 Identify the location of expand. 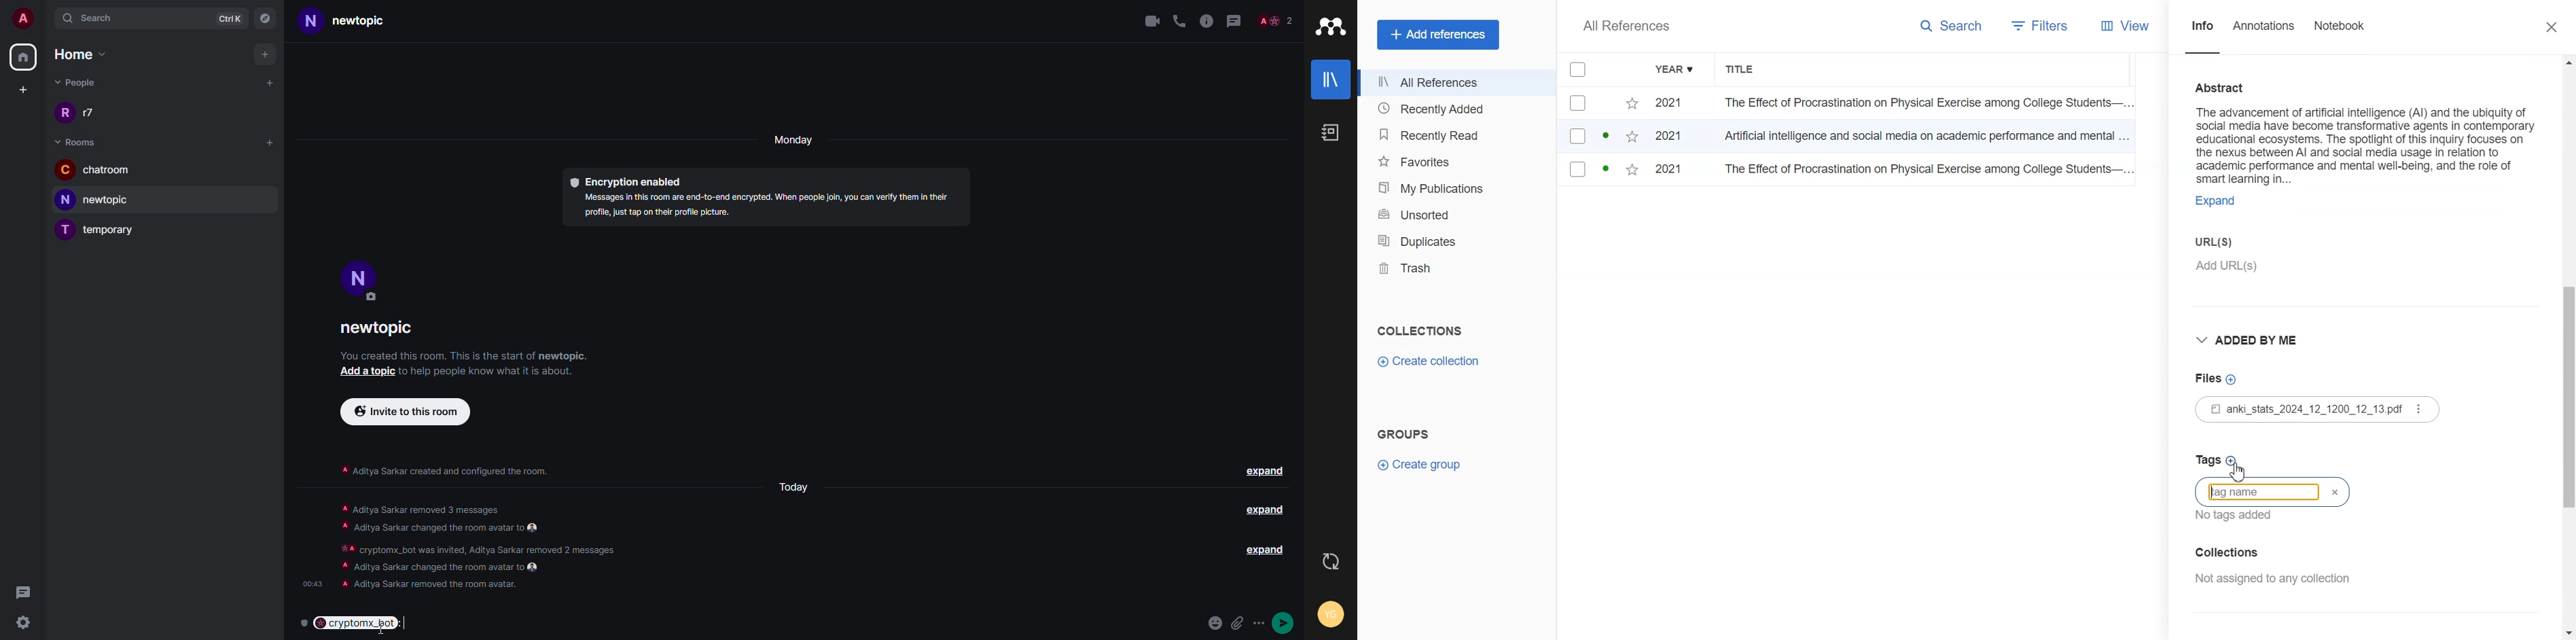
(1263, 510).